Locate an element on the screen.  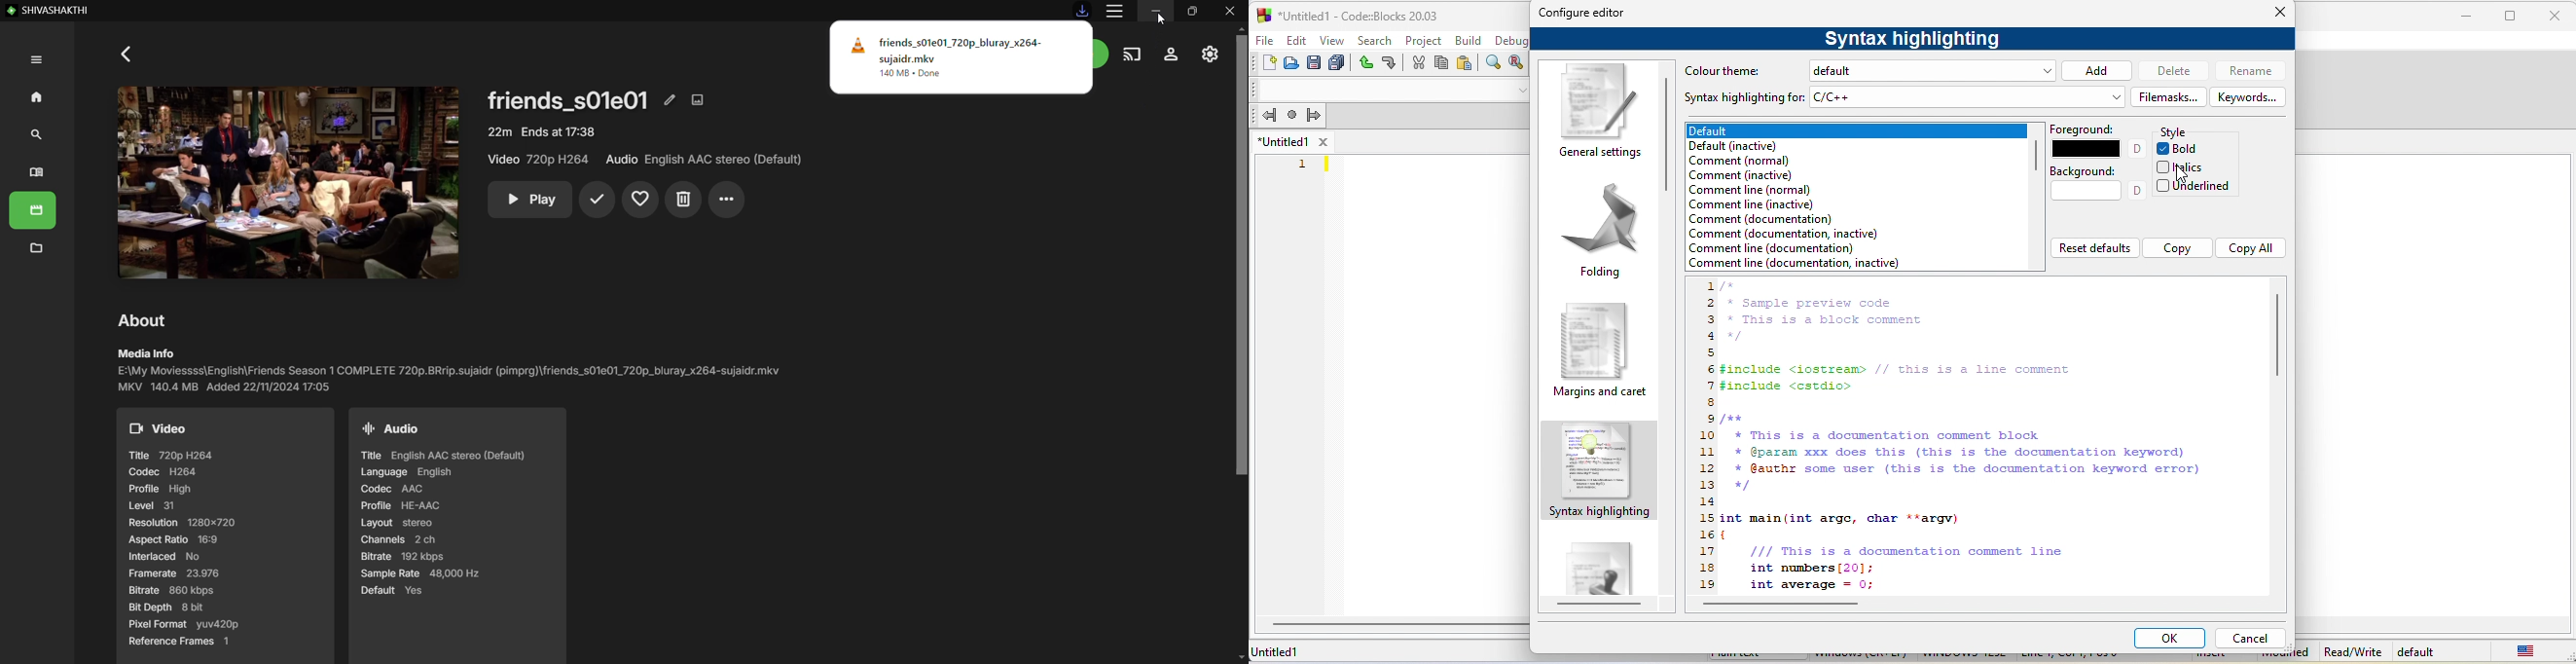
comment inactive is located at coordinates (1740, 175).